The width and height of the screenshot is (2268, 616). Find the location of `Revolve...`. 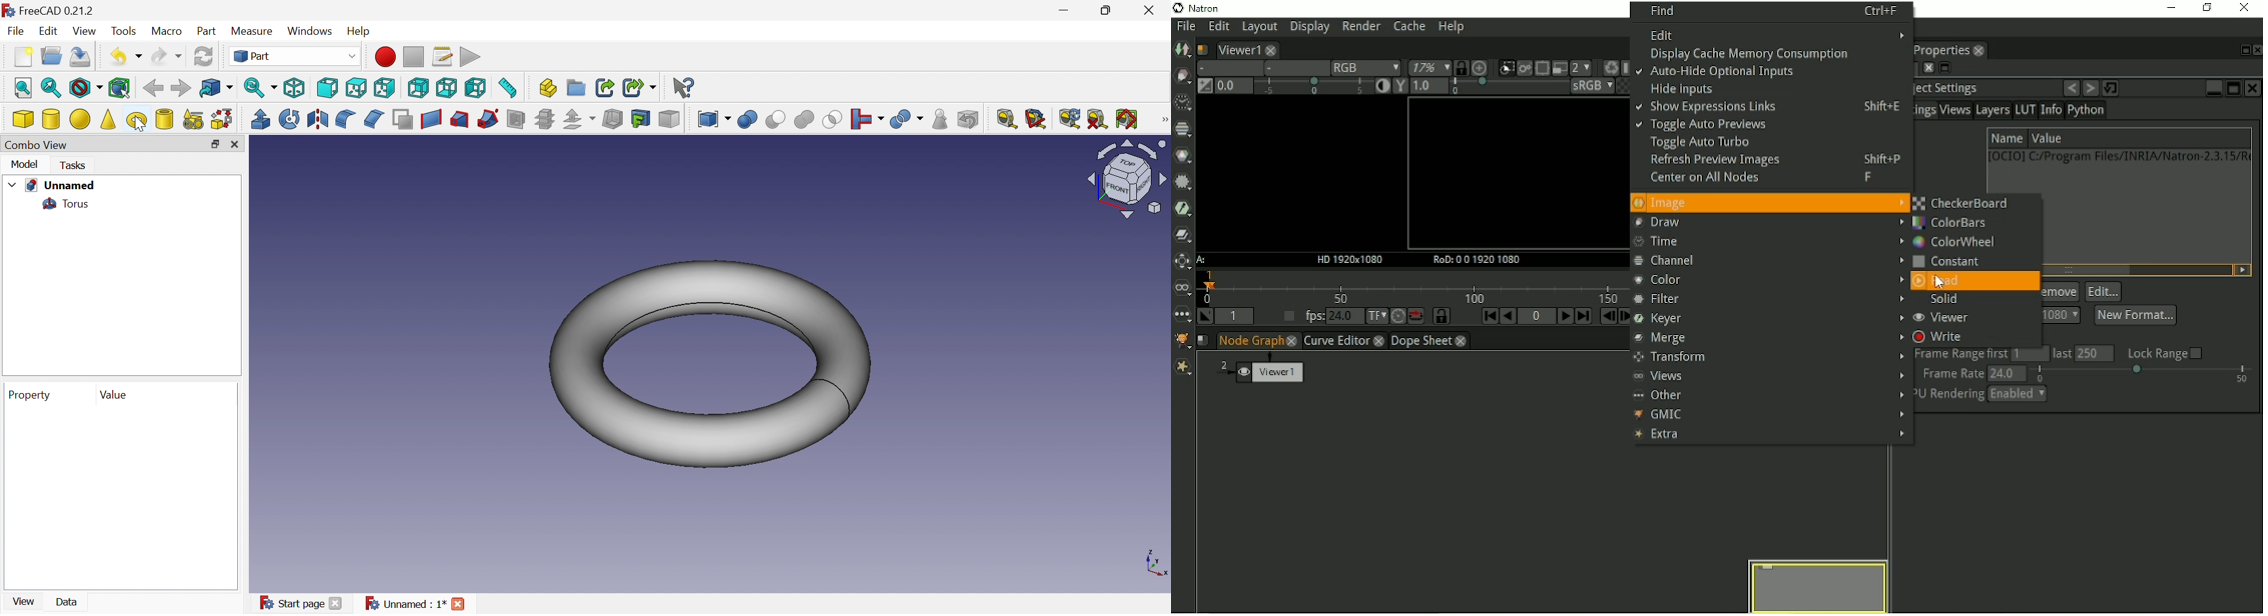

Revolve... is located at coordinates (289, 119).